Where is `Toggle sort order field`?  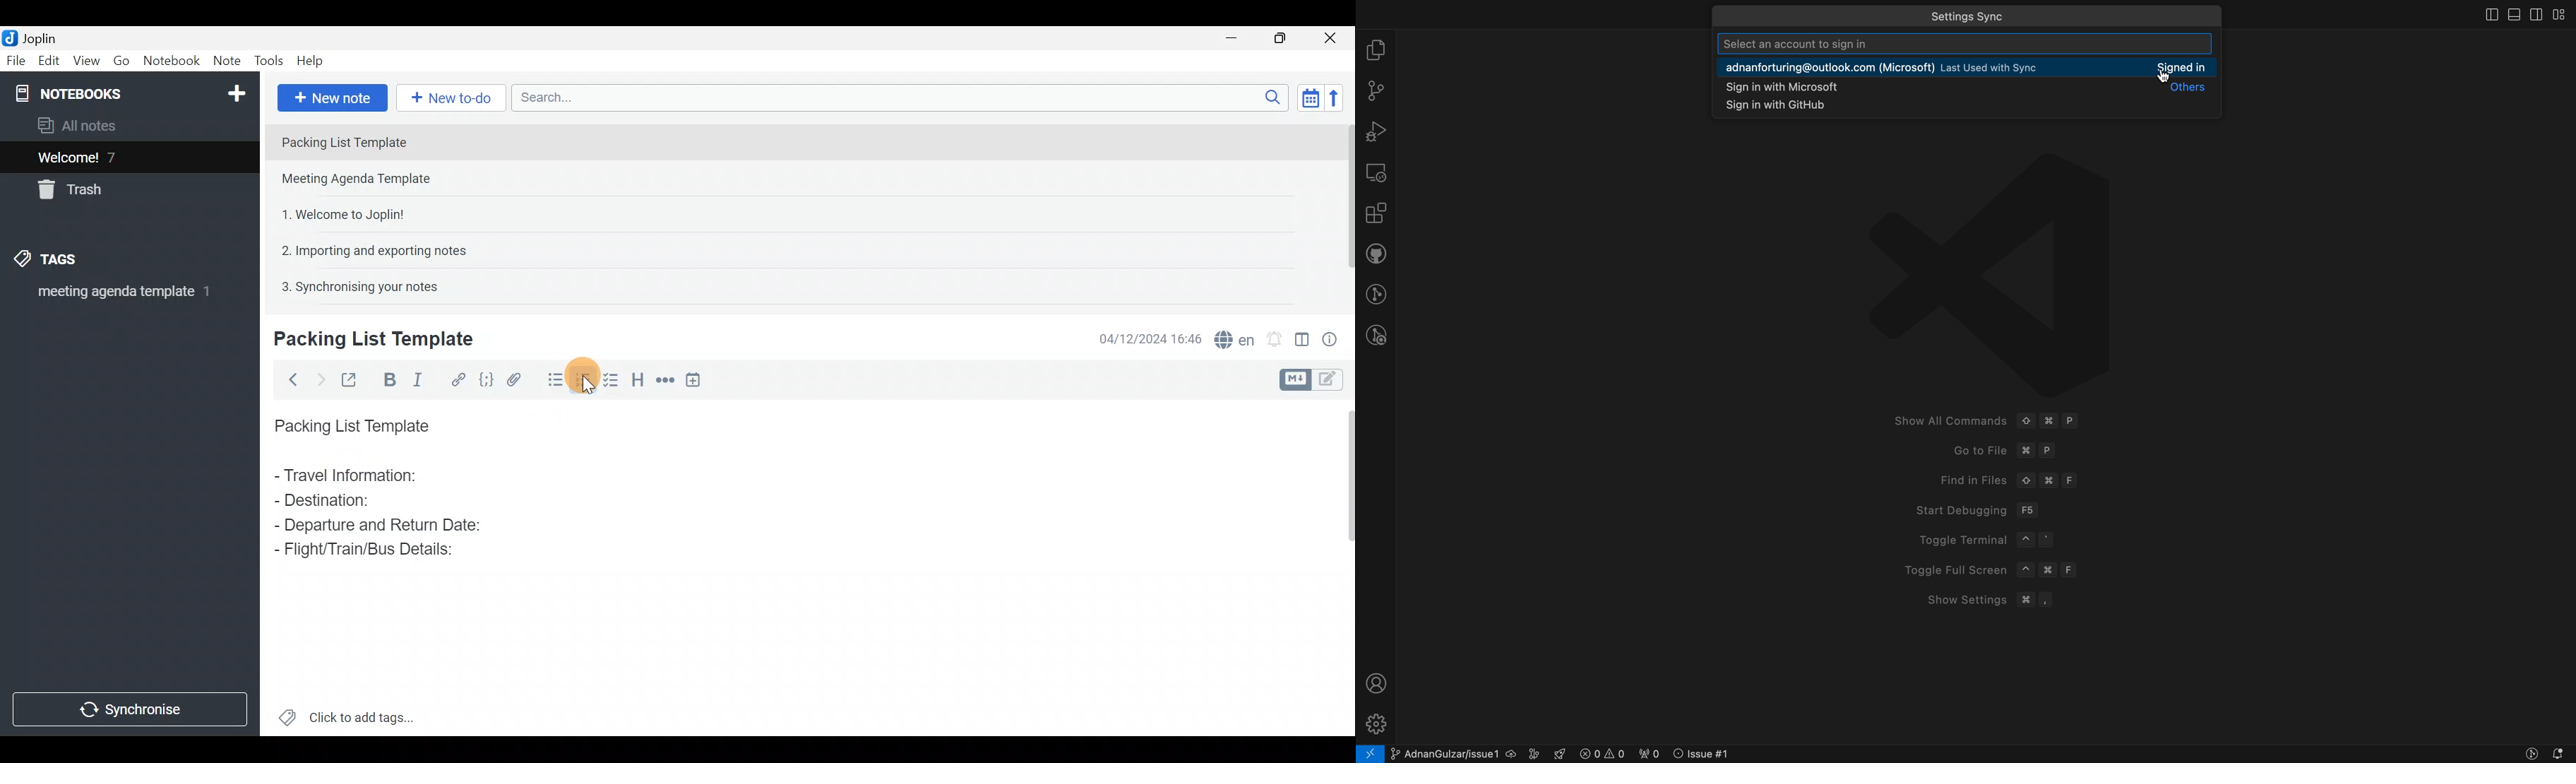 Toggle sort order field is located at coordinates (1306, 97).